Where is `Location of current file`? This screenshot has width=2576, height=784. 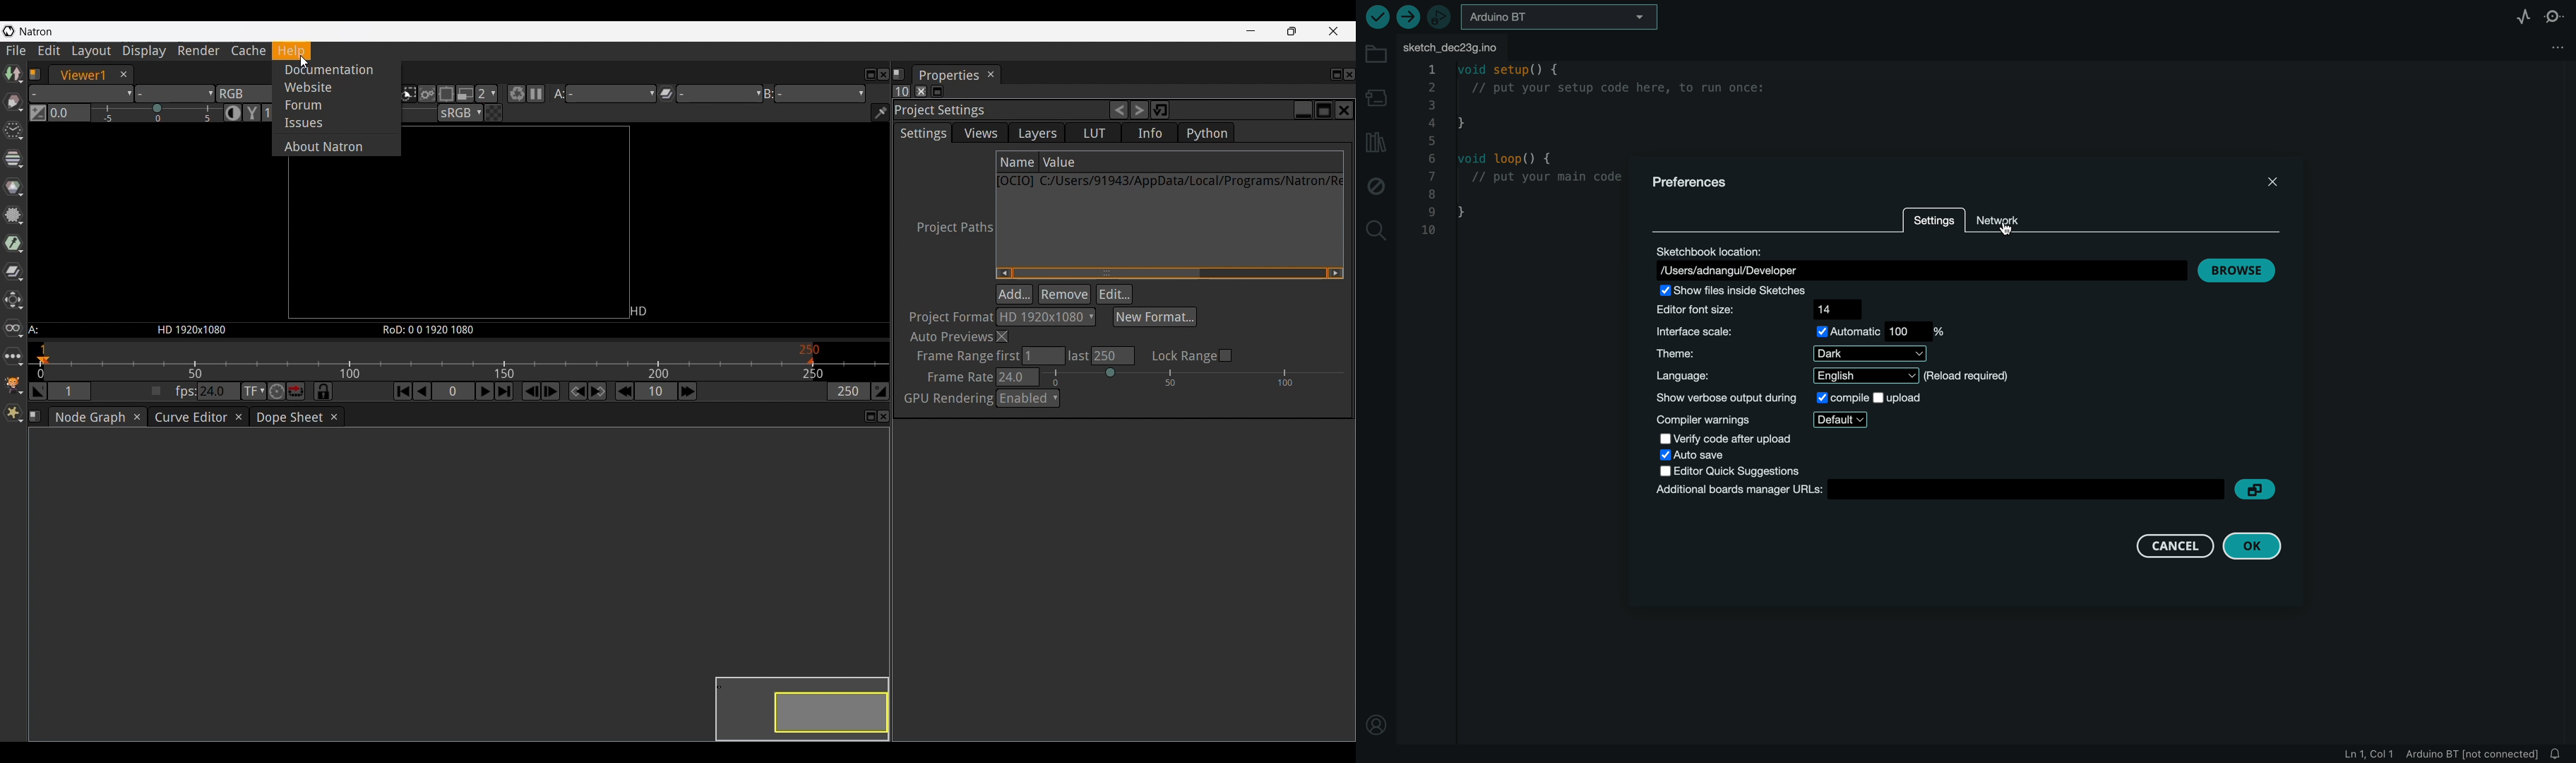 Location of current file is located at coordinates (1191, 181).